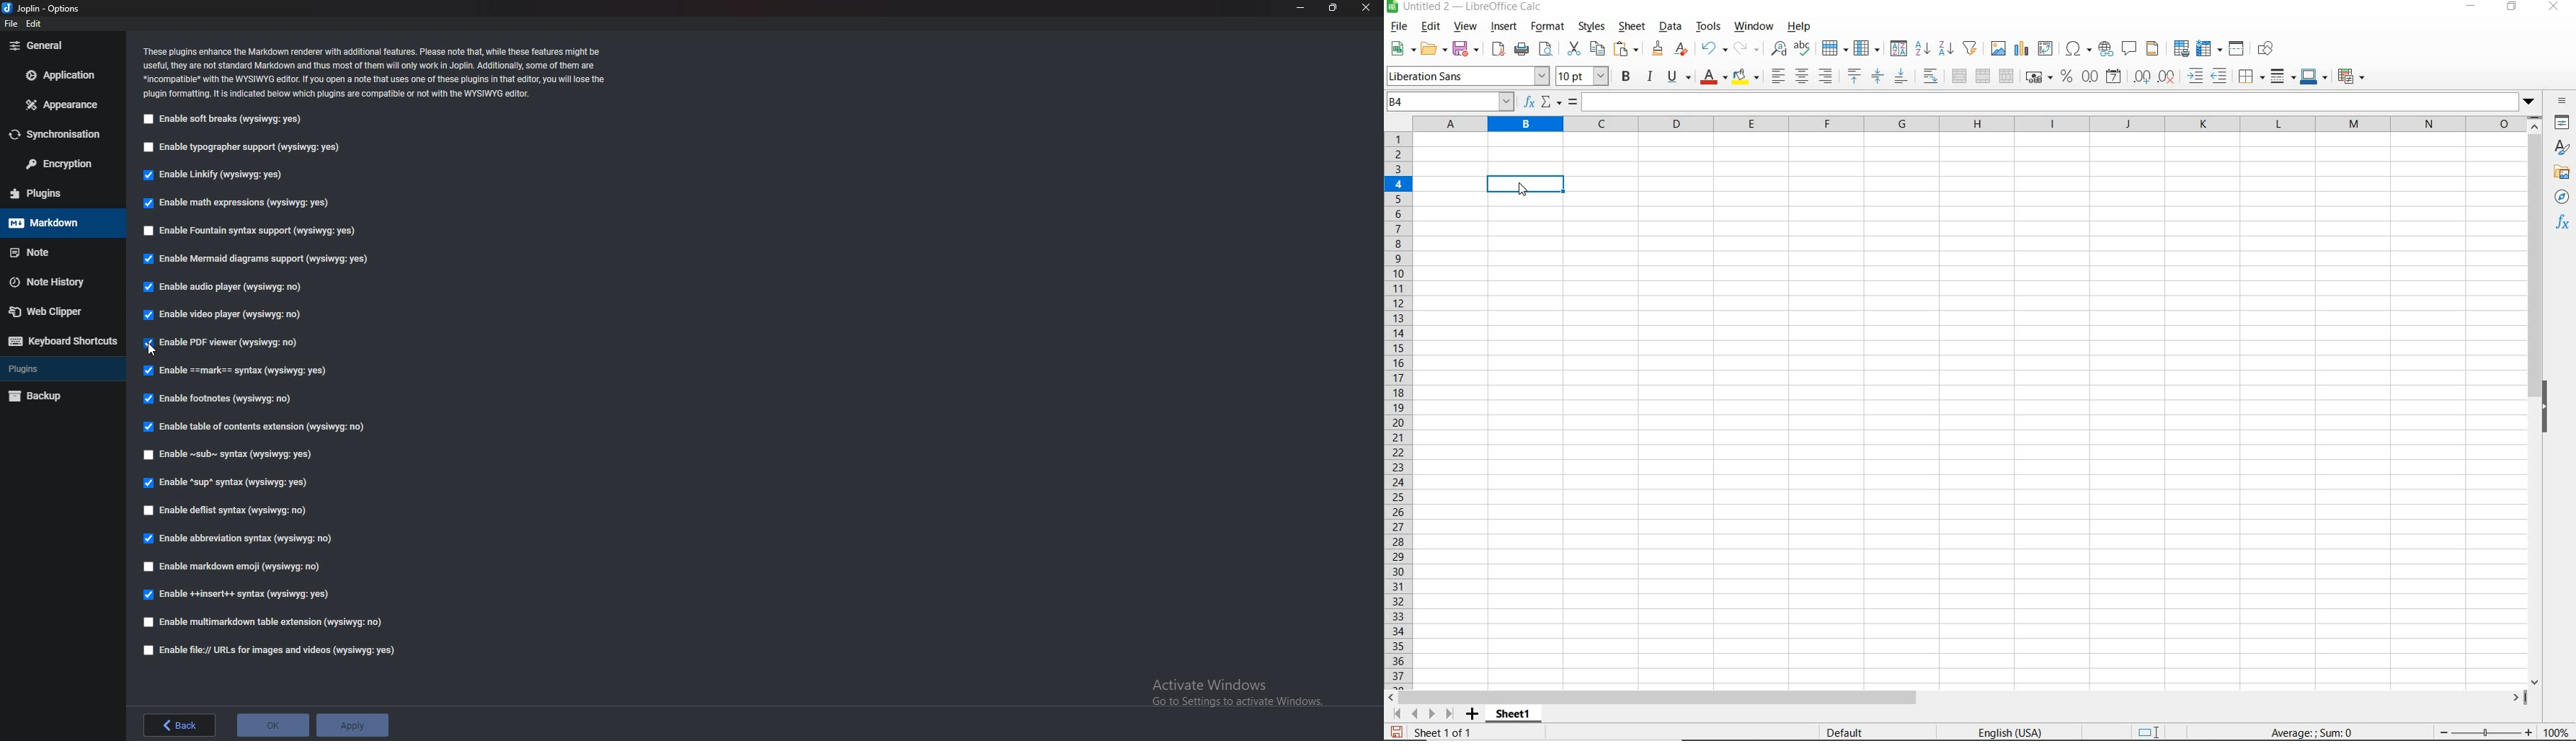  Describe the element at coordinates (239, 567) in the screenshot. I see `enable markdown emoji` at that location.